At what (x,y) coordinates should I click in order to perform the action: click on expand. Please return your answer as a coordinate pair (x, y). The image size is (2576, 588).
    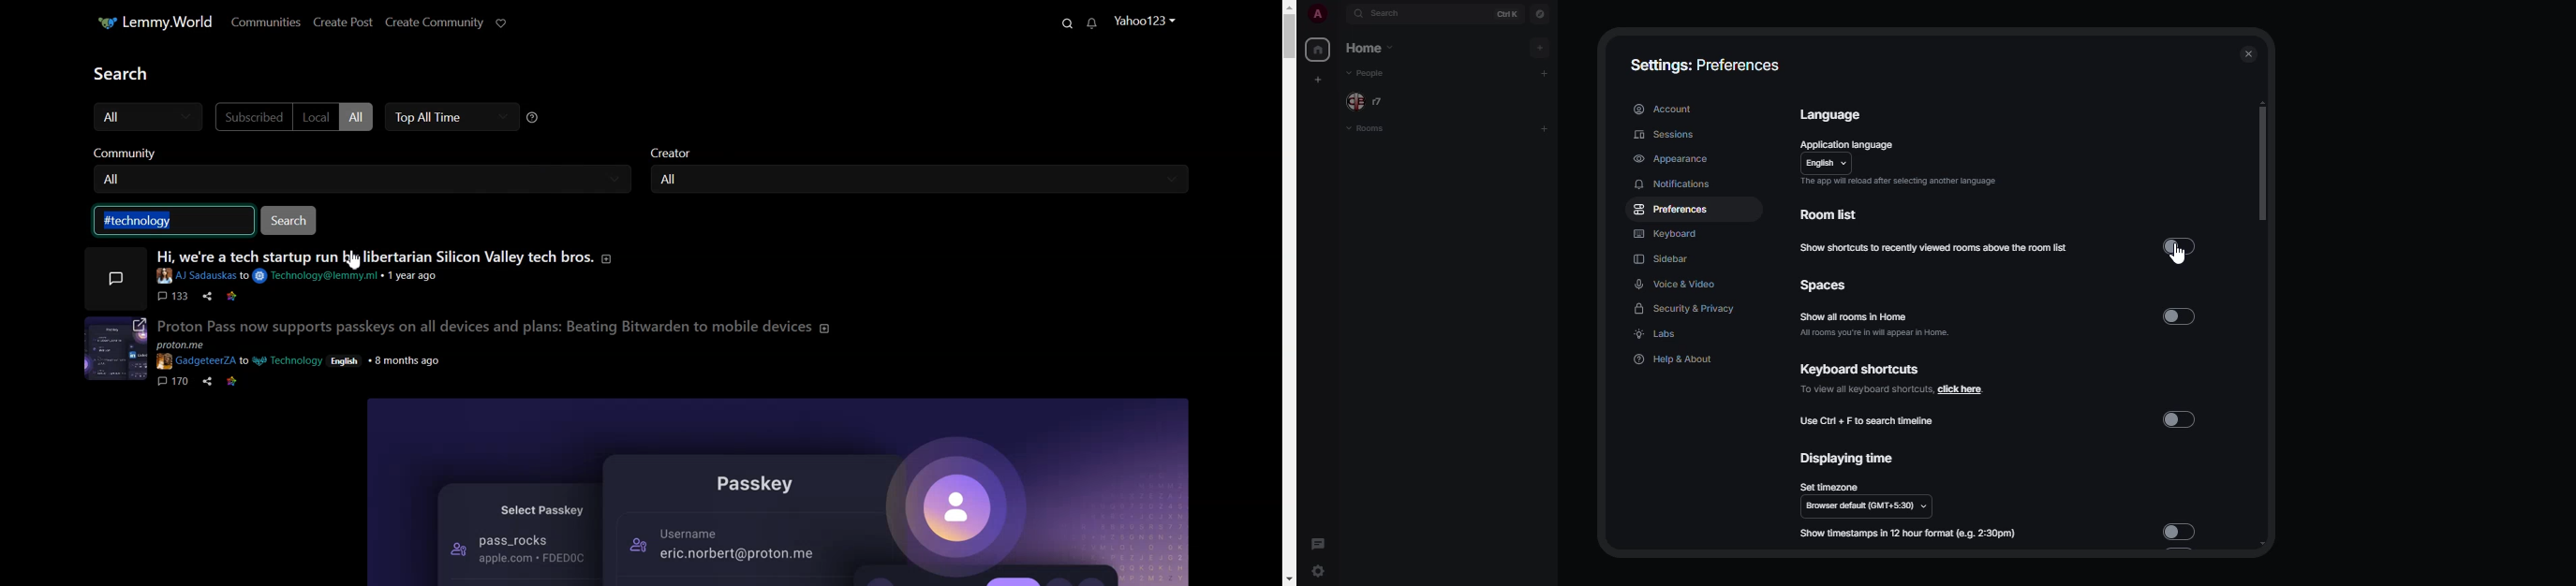
    Looking at the image, I should click on (1340, 14).